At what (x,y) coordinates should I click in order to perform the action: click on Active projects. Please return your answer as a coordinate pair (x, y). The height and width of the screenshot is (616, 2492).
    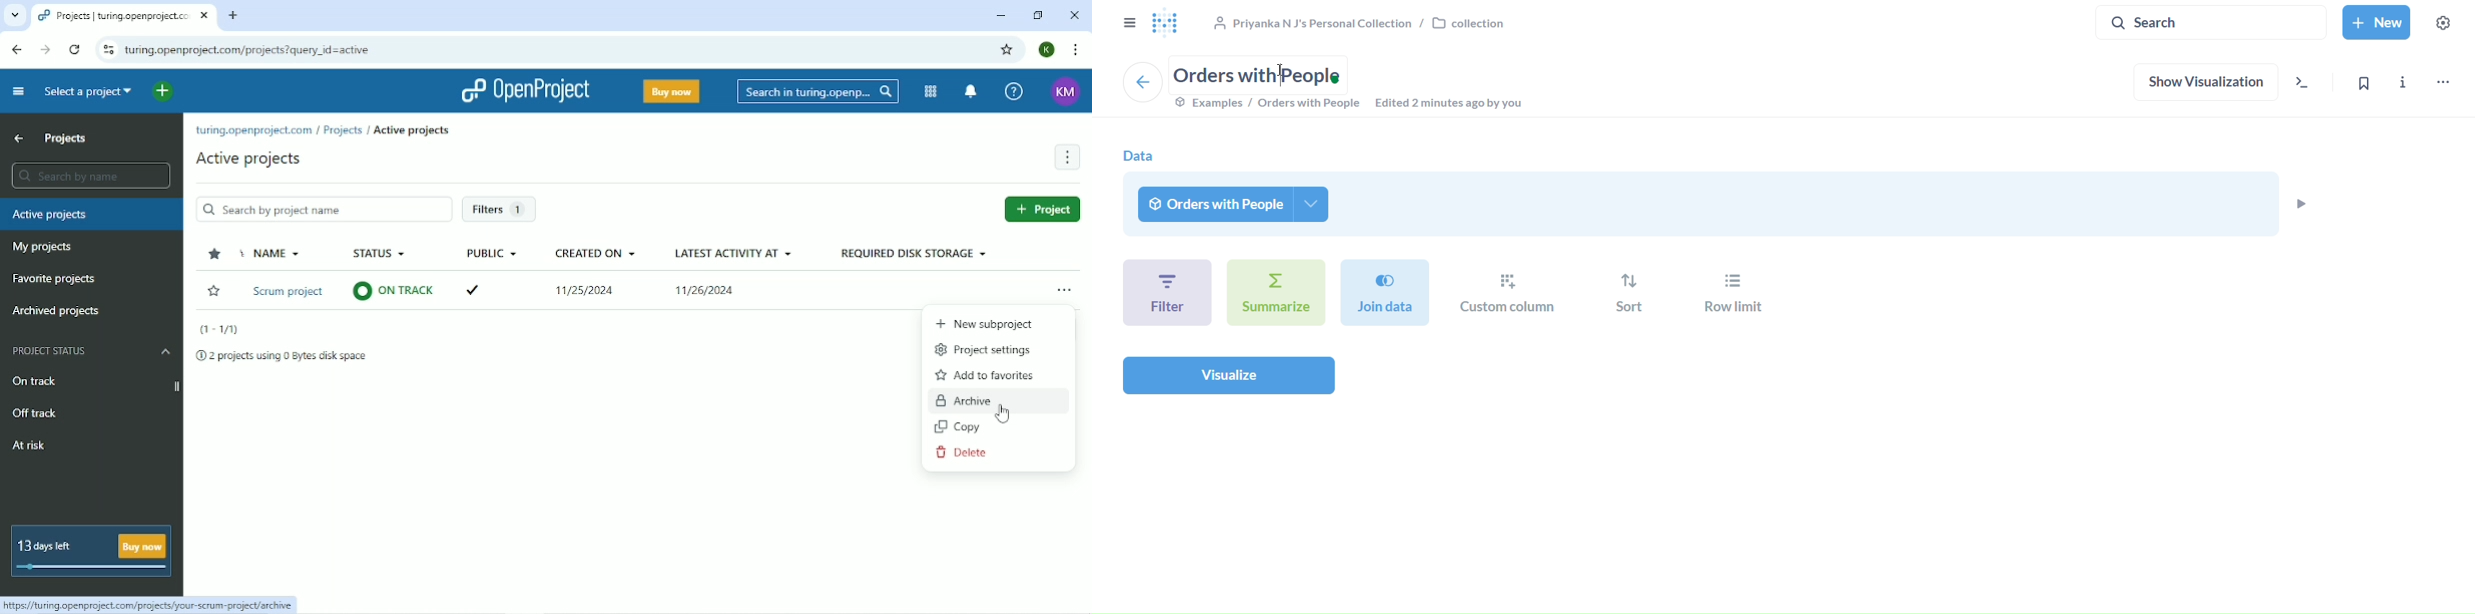
    Looking at the image, I should click on (50, 215).